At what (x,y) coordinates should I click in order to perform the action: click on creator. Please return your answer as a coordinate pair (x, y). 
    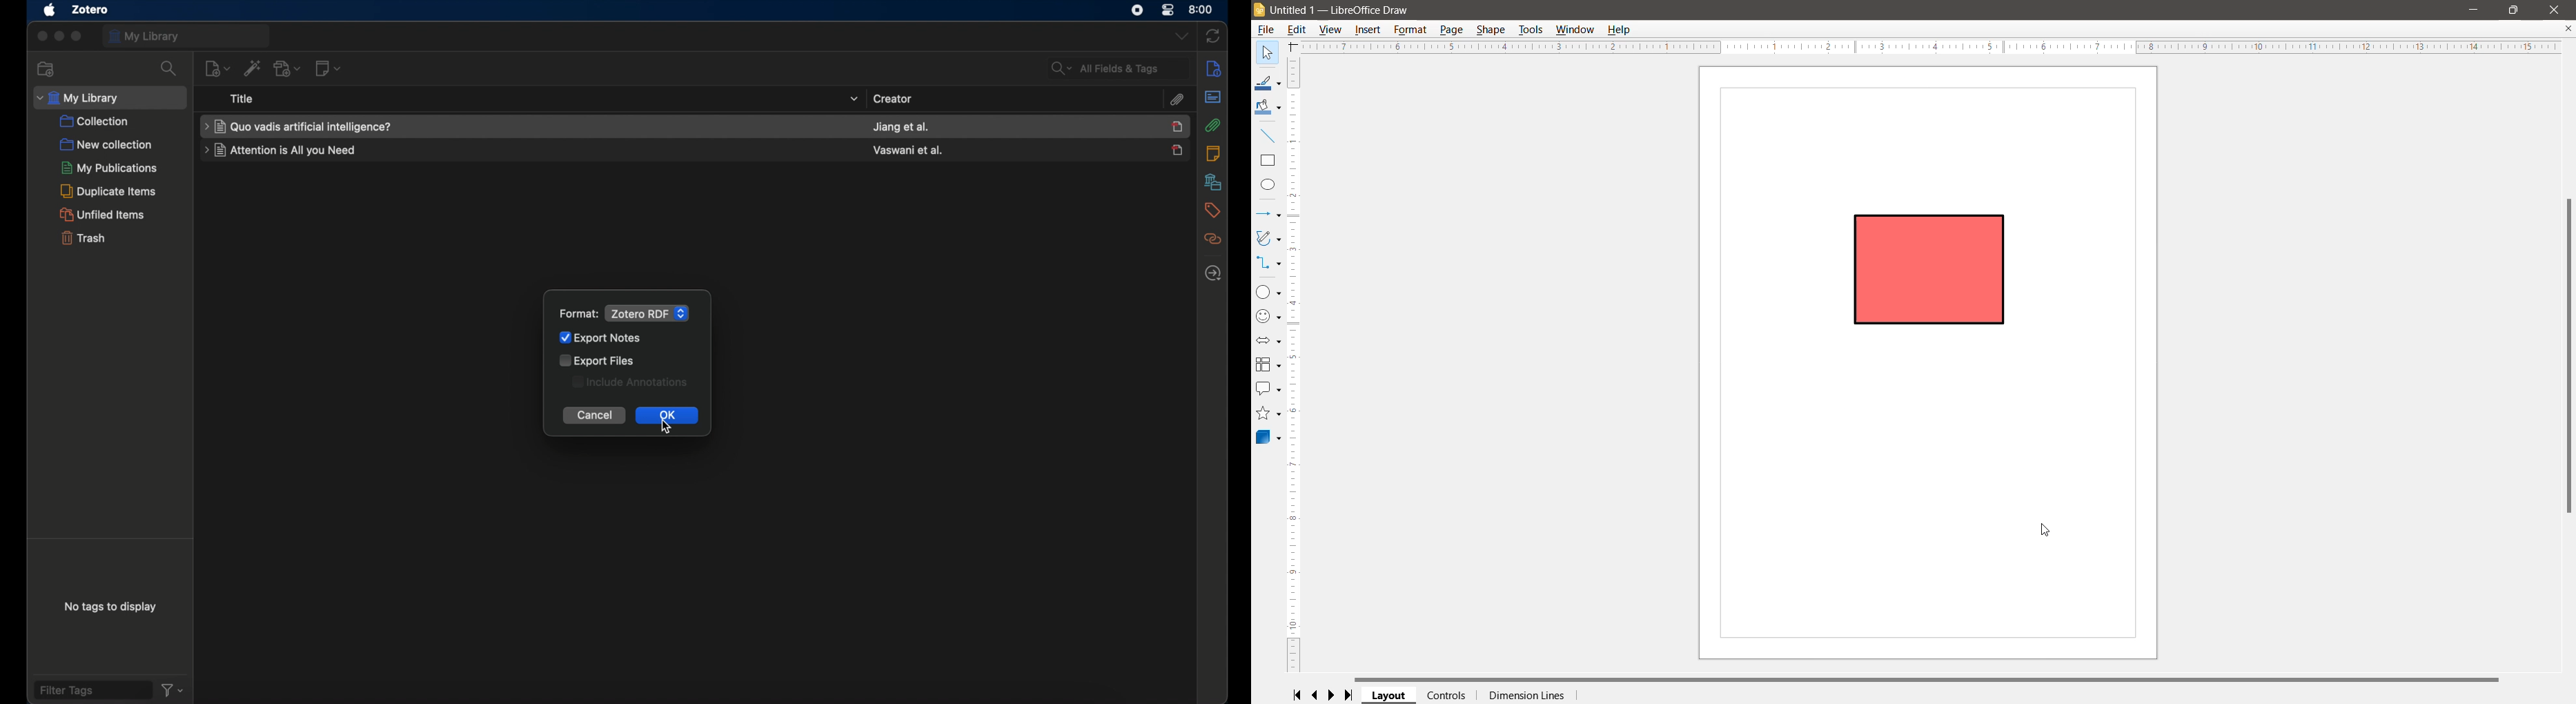
    Looking at the image, I should click on (893, 98).